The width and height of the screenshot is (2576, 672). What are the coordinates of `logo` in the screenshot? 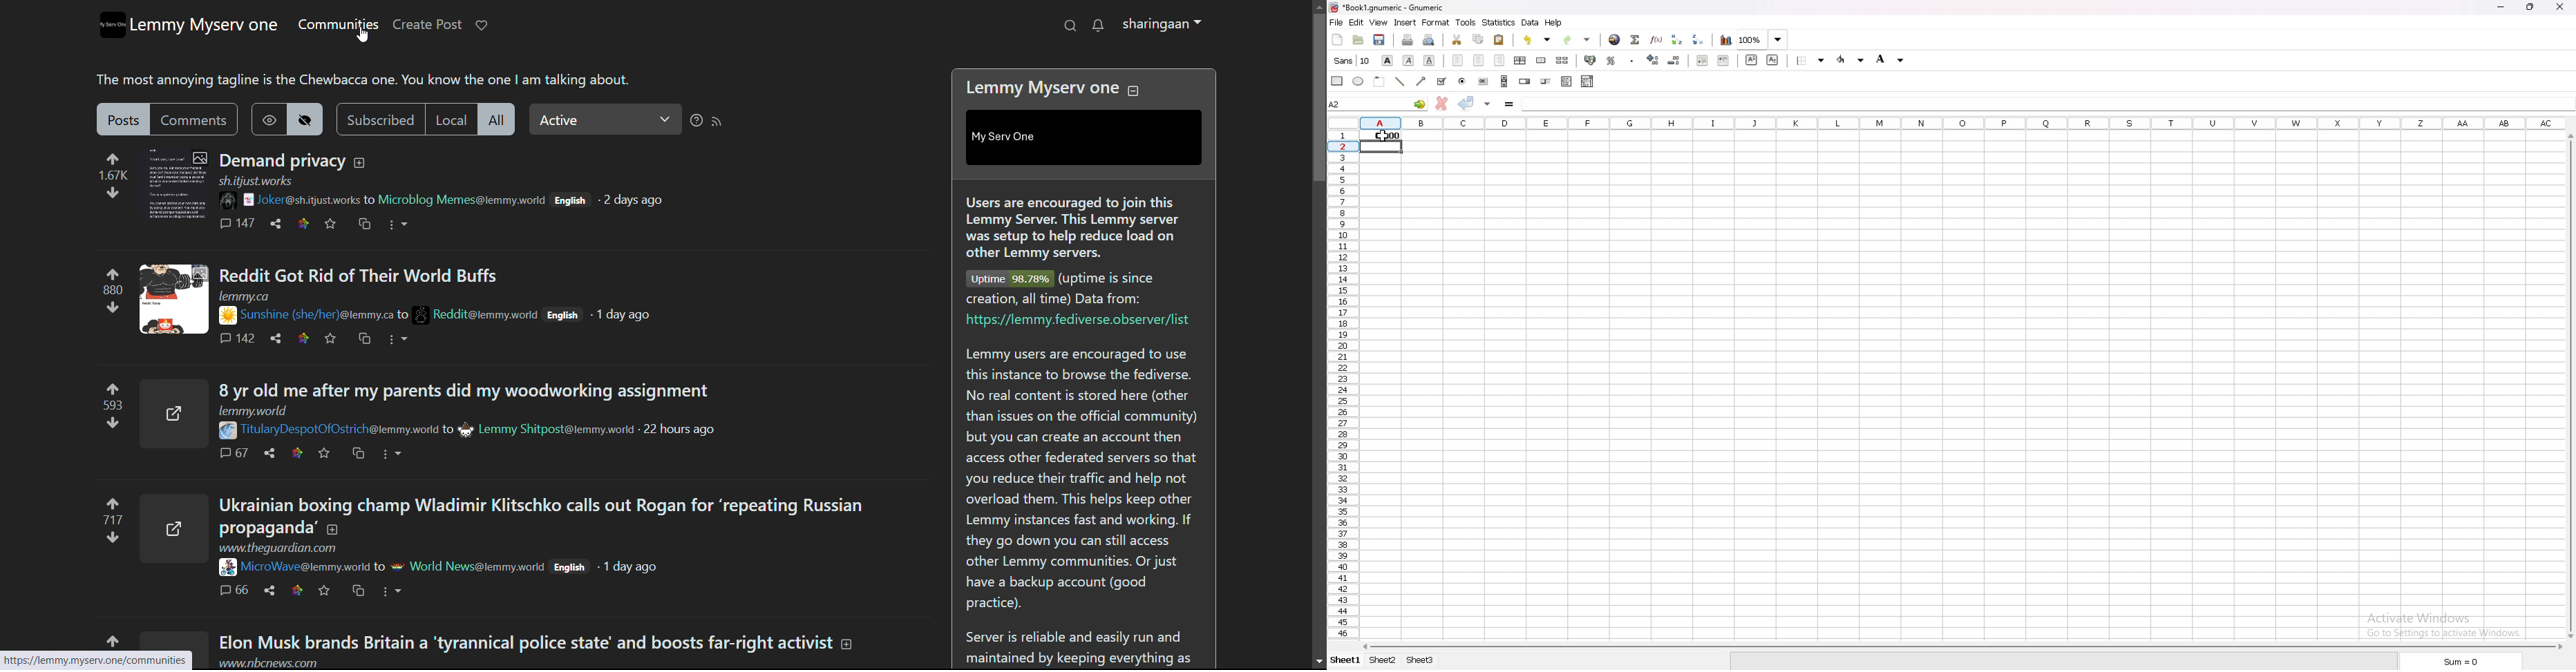 It's located at (111, 25).